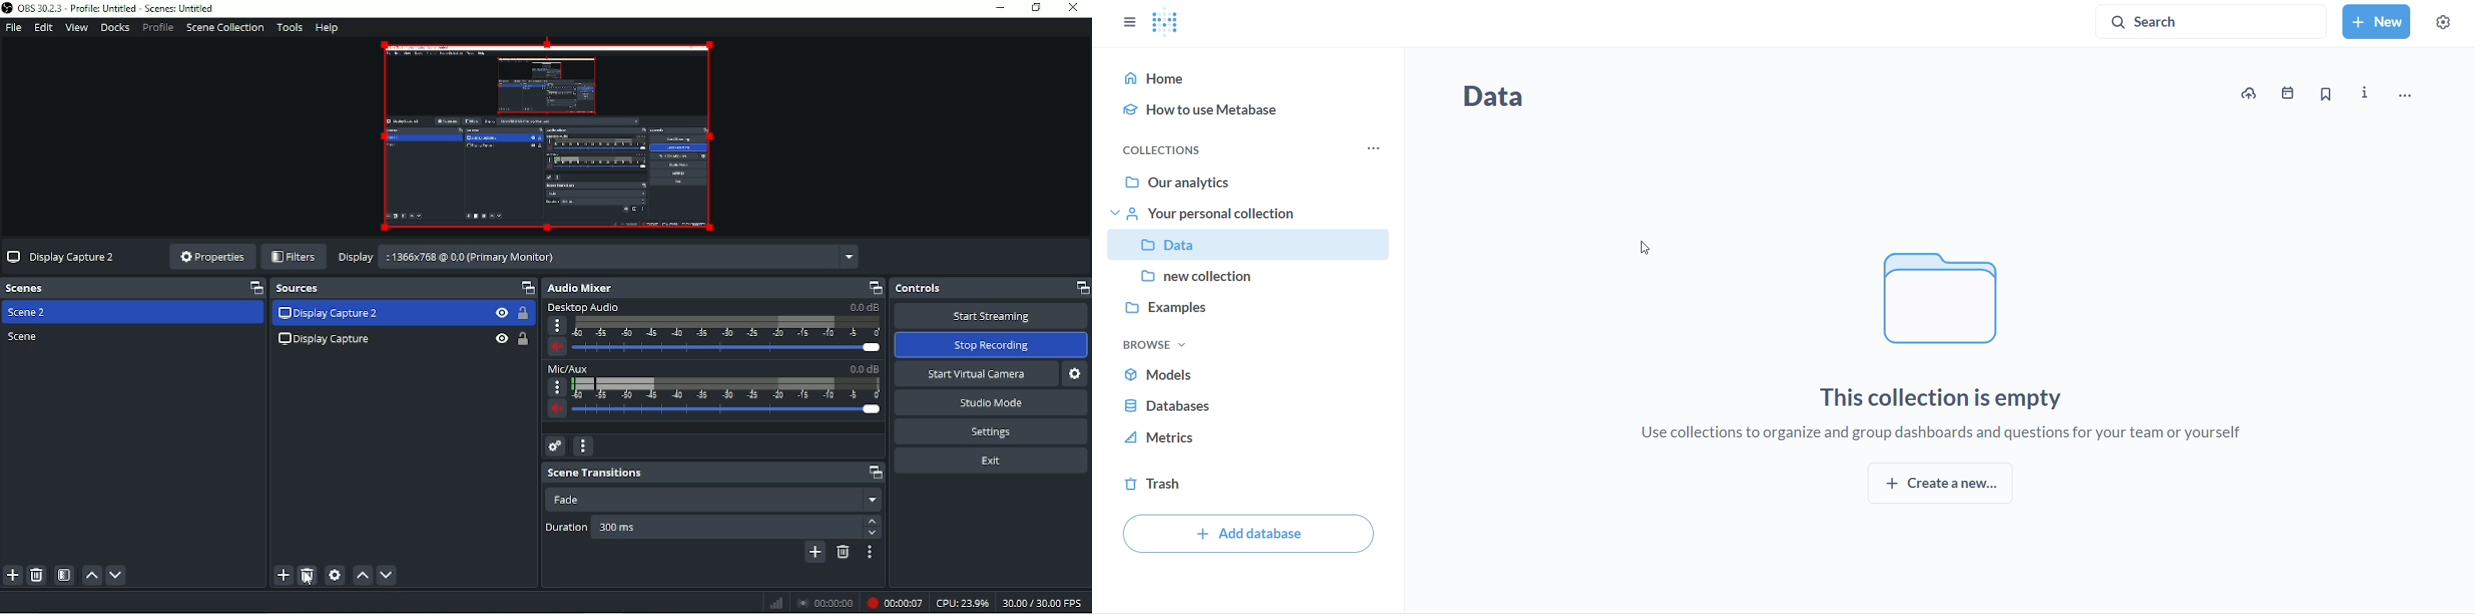  What do you see at coordinates (329, 29) in the screenshot?
I see `Help` at bounding box center [329, 29].